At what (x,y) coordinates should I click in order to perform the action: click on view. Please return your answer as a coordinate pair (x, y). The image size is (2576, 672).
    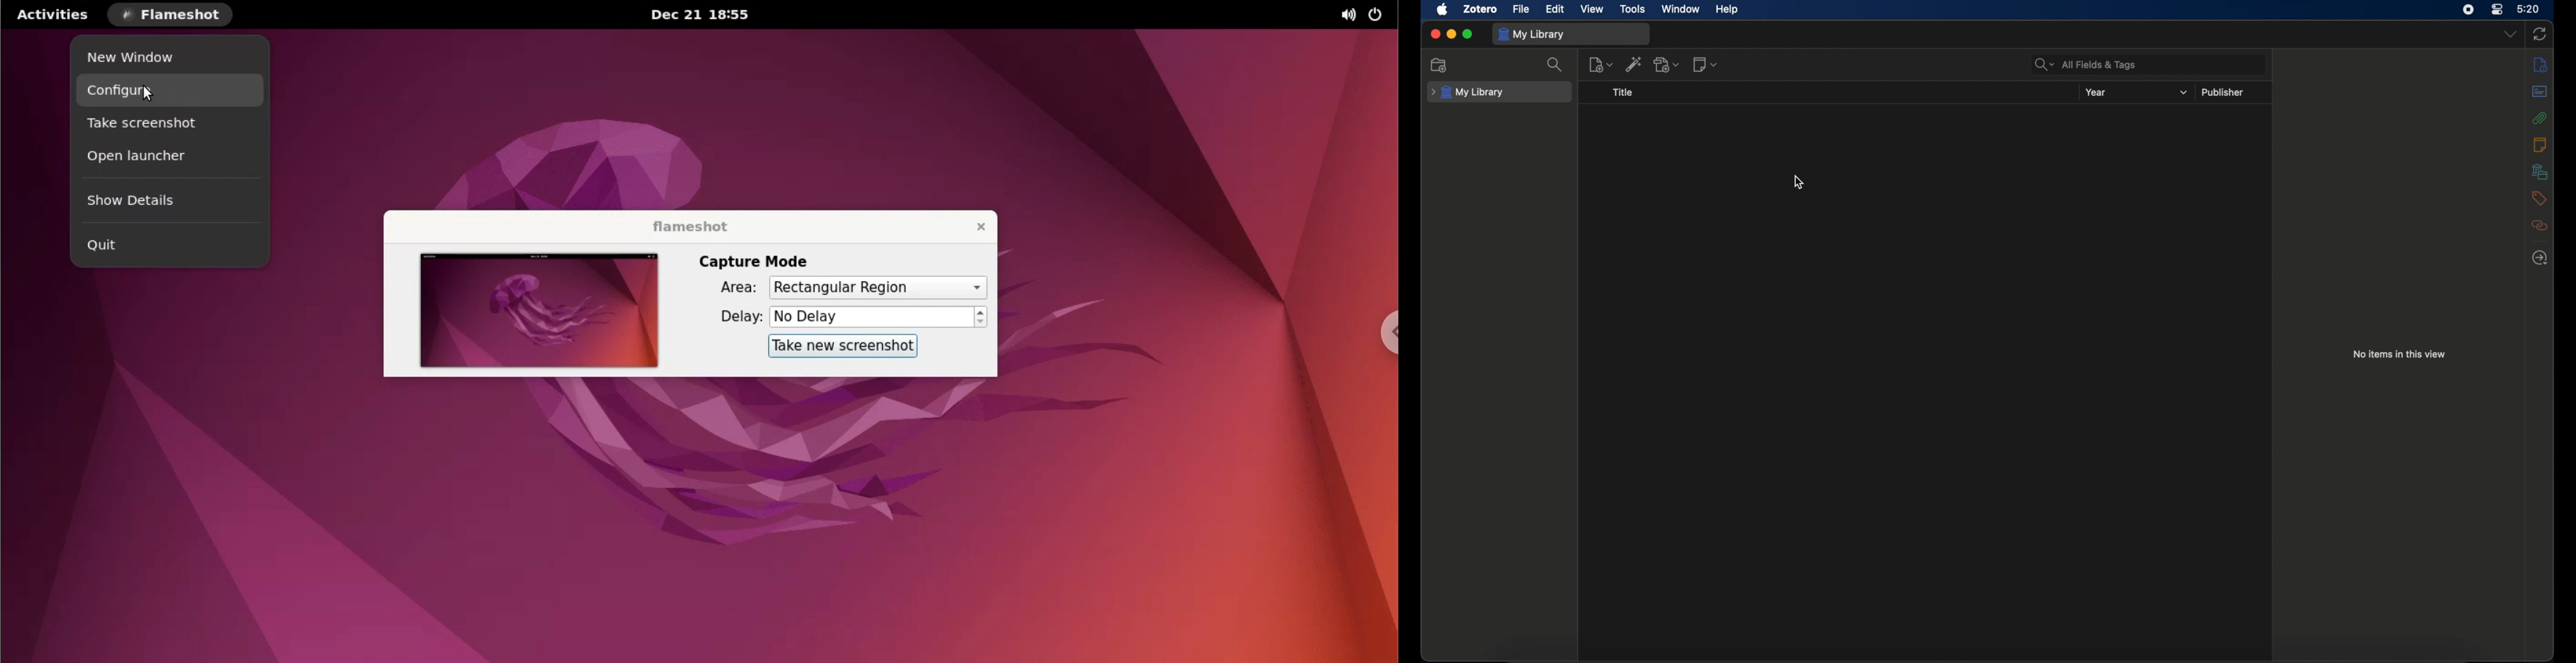
    Looking at the image, I should click on (1593, 9).